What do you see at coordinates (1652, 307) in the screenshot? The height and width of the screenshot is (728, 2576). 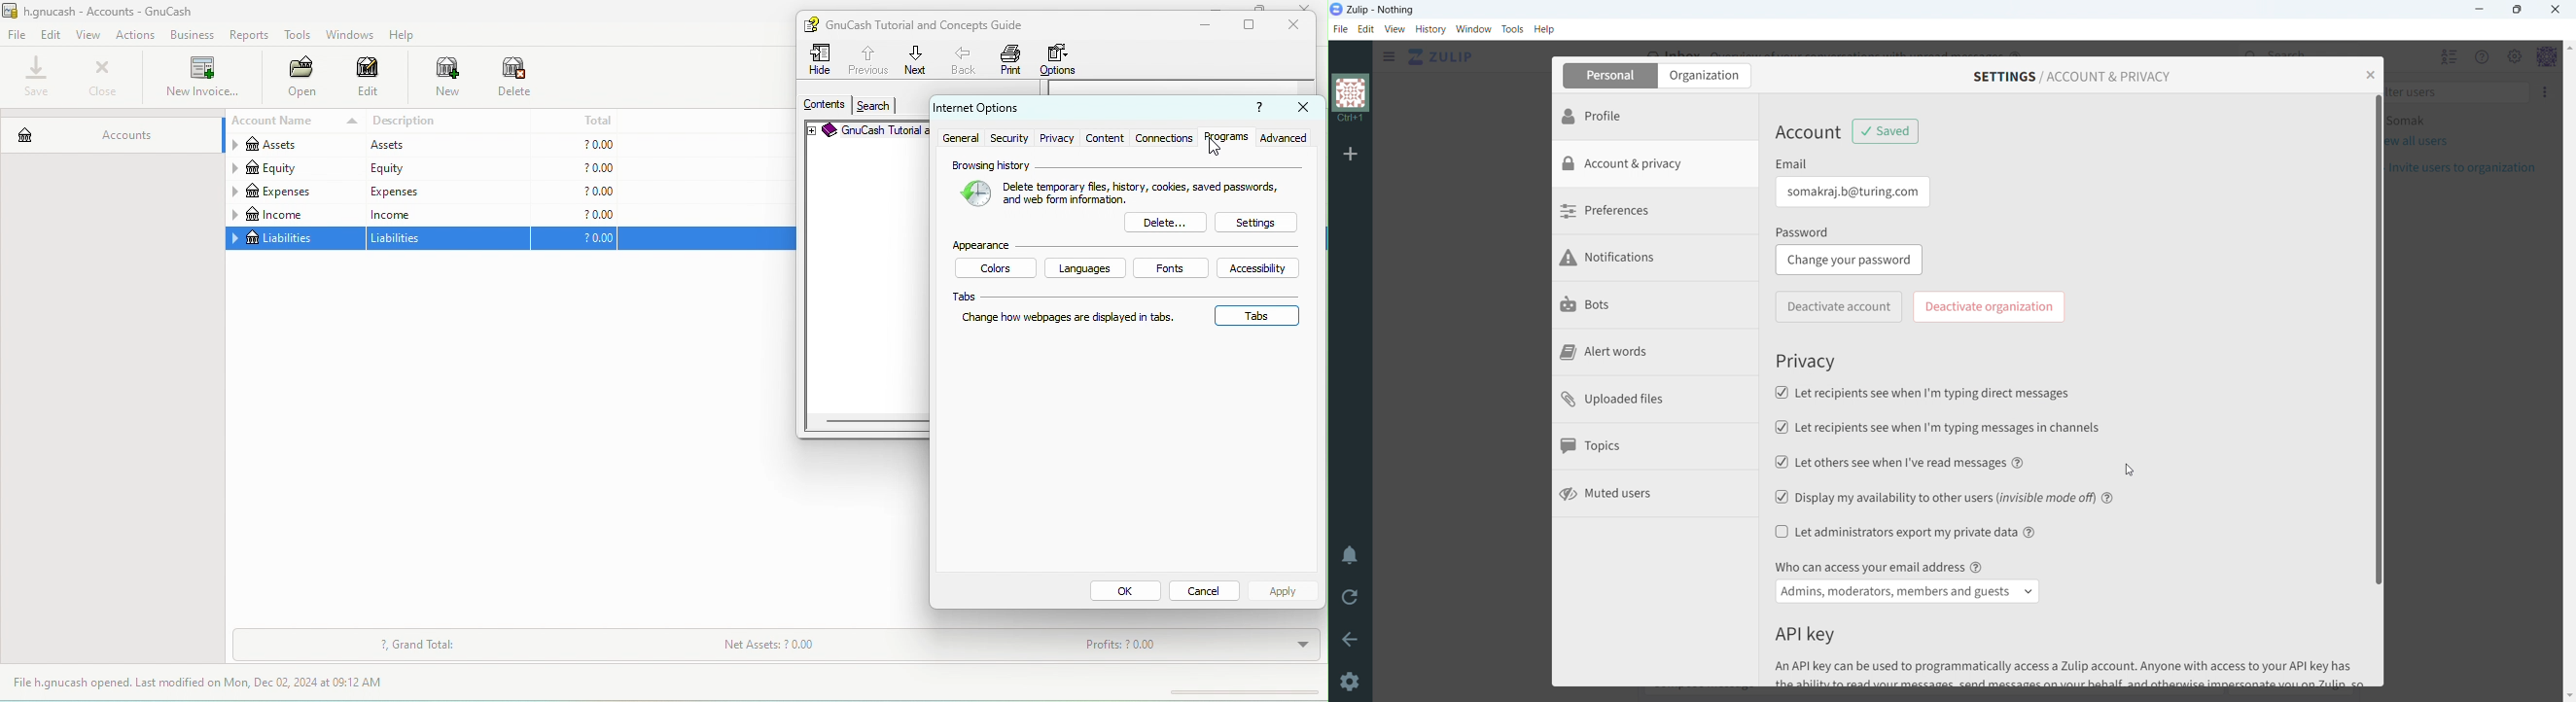 I see `bots` at bounding box center [1652, 307].